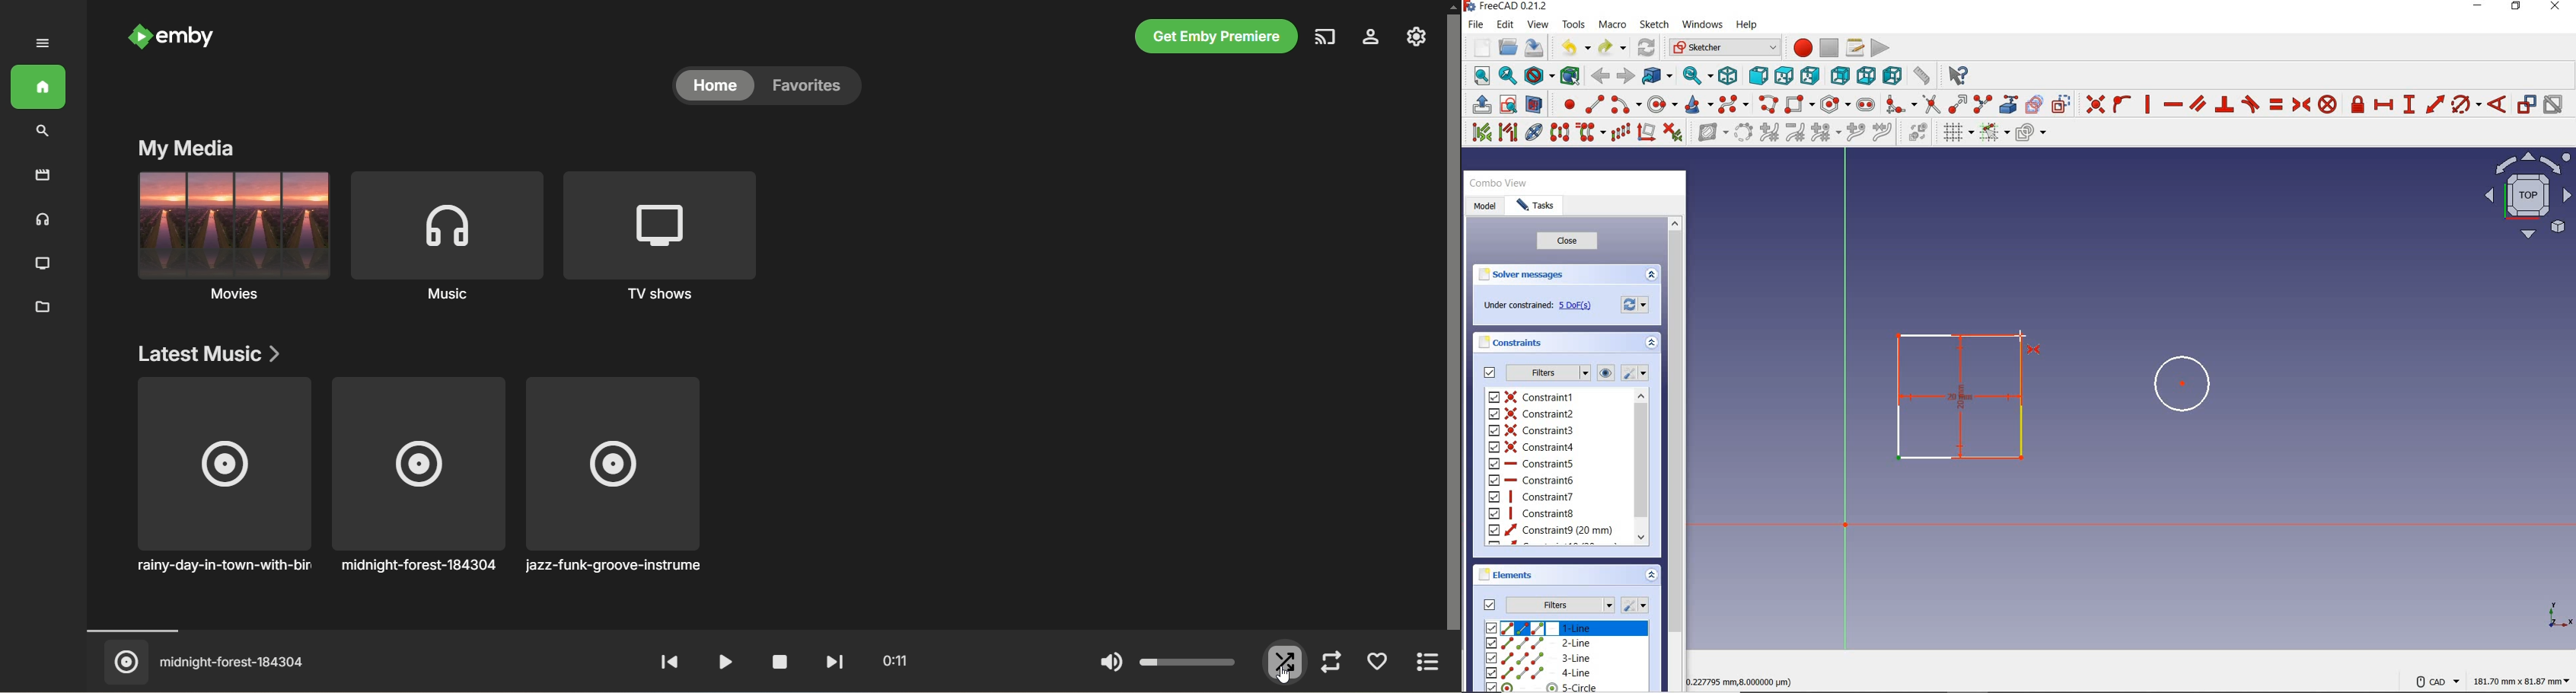 Image resolution: width=2576 pixels, height=700 pixels. Describe the element at coordinates (1636, 373) in the screenshot. I see `settings` at that location.